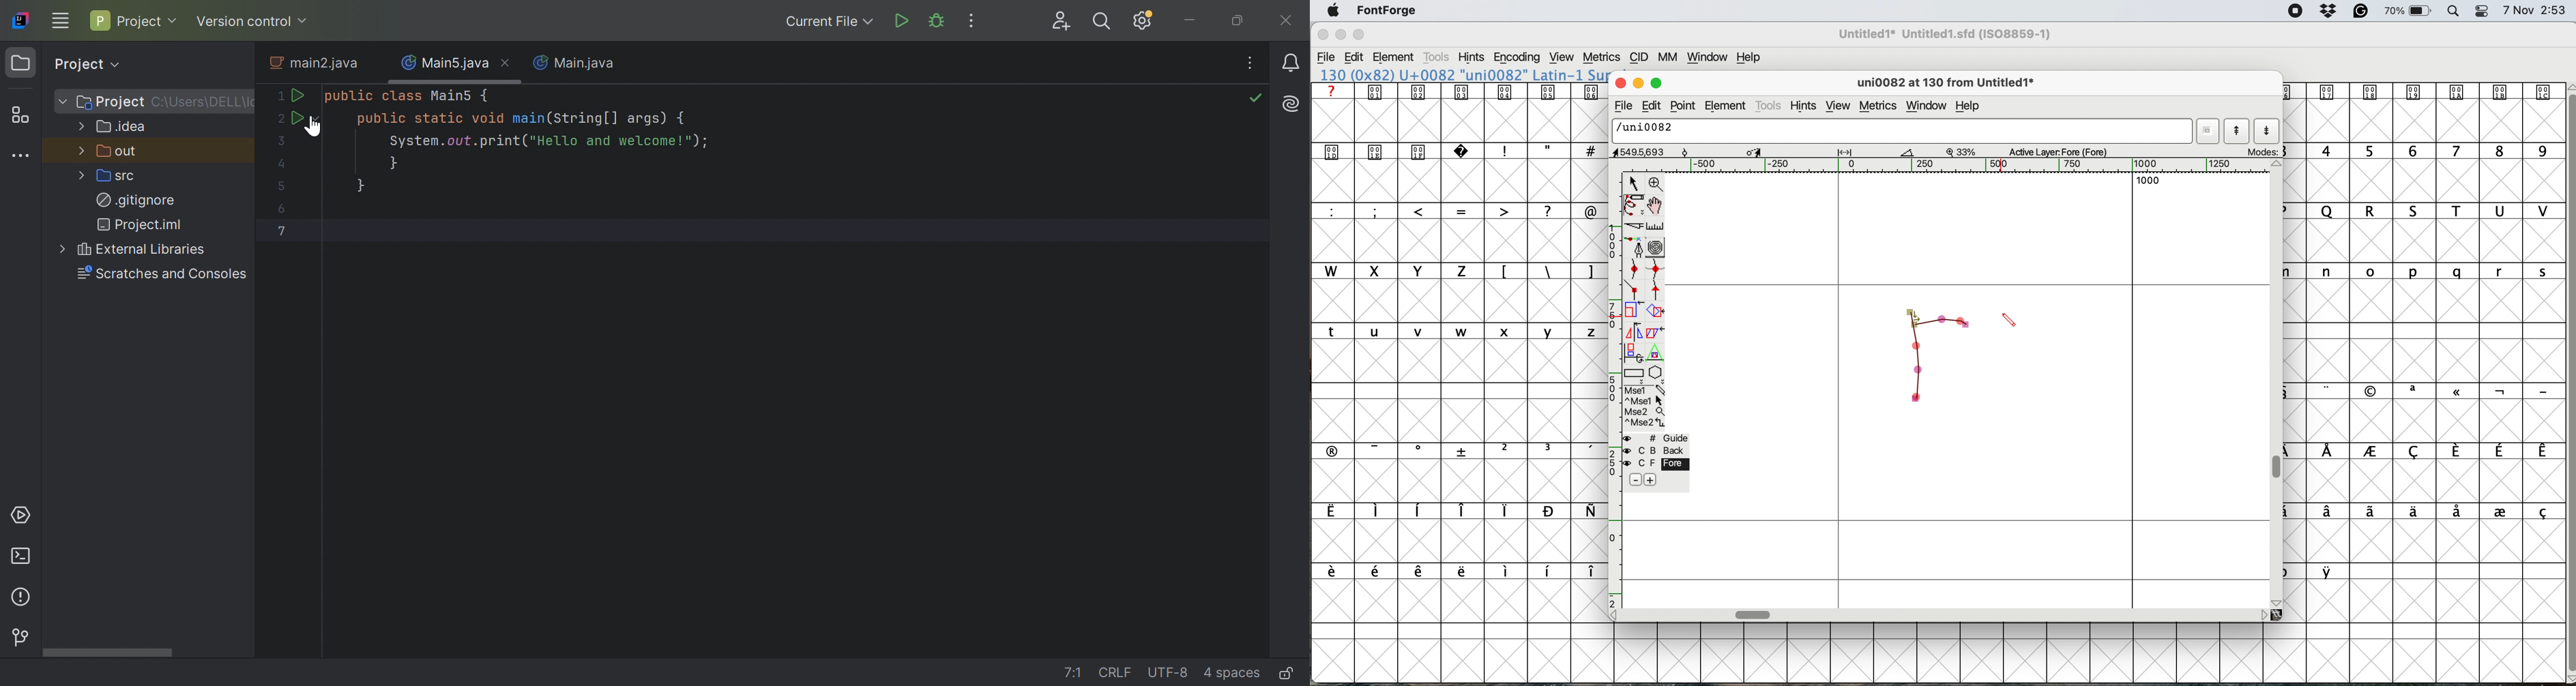 The height and width of the screenshot is (700, 2576). I want to click on Main.java, so click(576, 64).